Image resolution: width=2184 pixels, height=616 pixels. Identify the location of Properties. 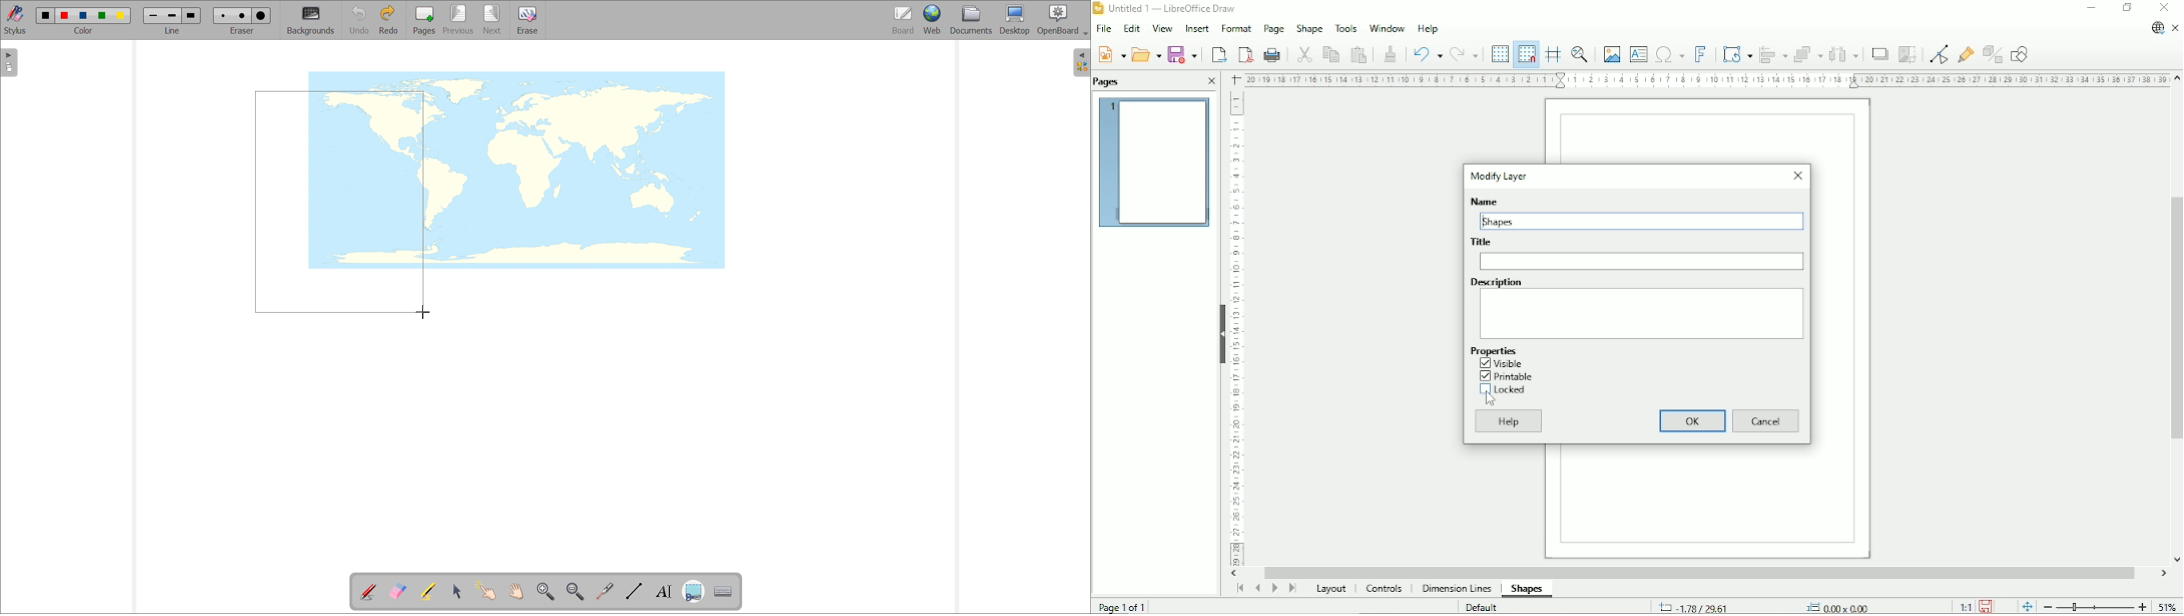
(1493, 350).